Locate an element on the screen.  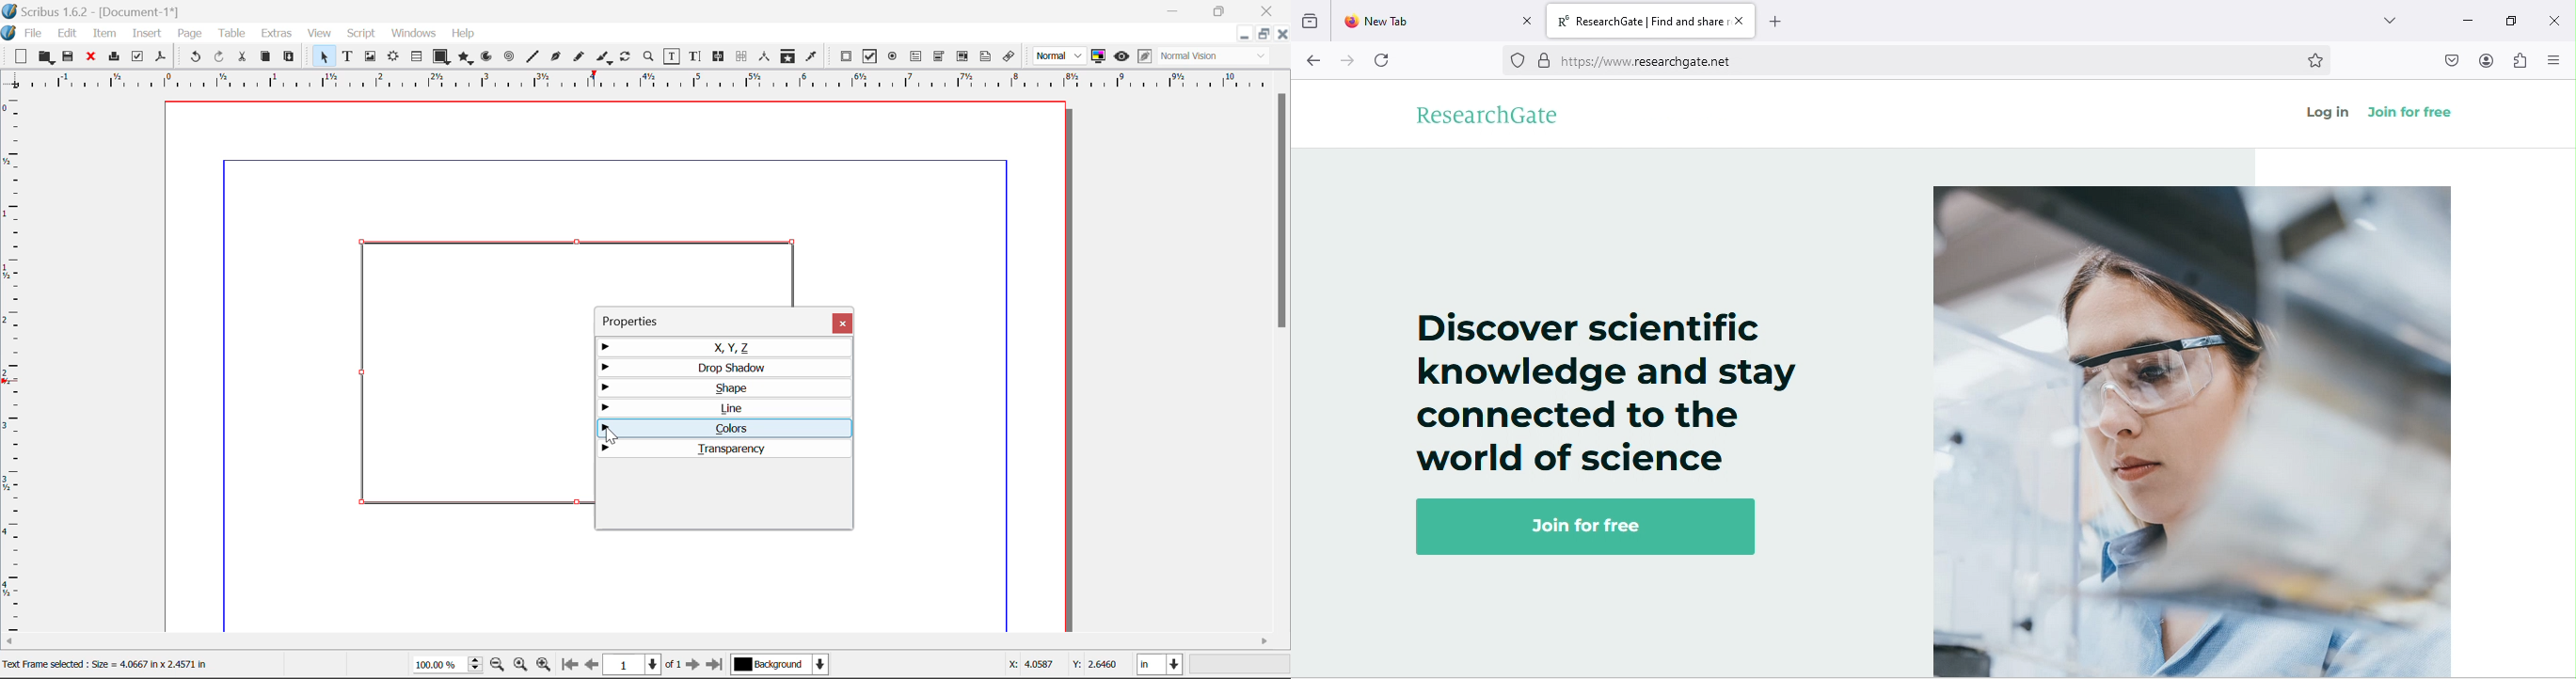
Line is located at coordinates (722, 409).